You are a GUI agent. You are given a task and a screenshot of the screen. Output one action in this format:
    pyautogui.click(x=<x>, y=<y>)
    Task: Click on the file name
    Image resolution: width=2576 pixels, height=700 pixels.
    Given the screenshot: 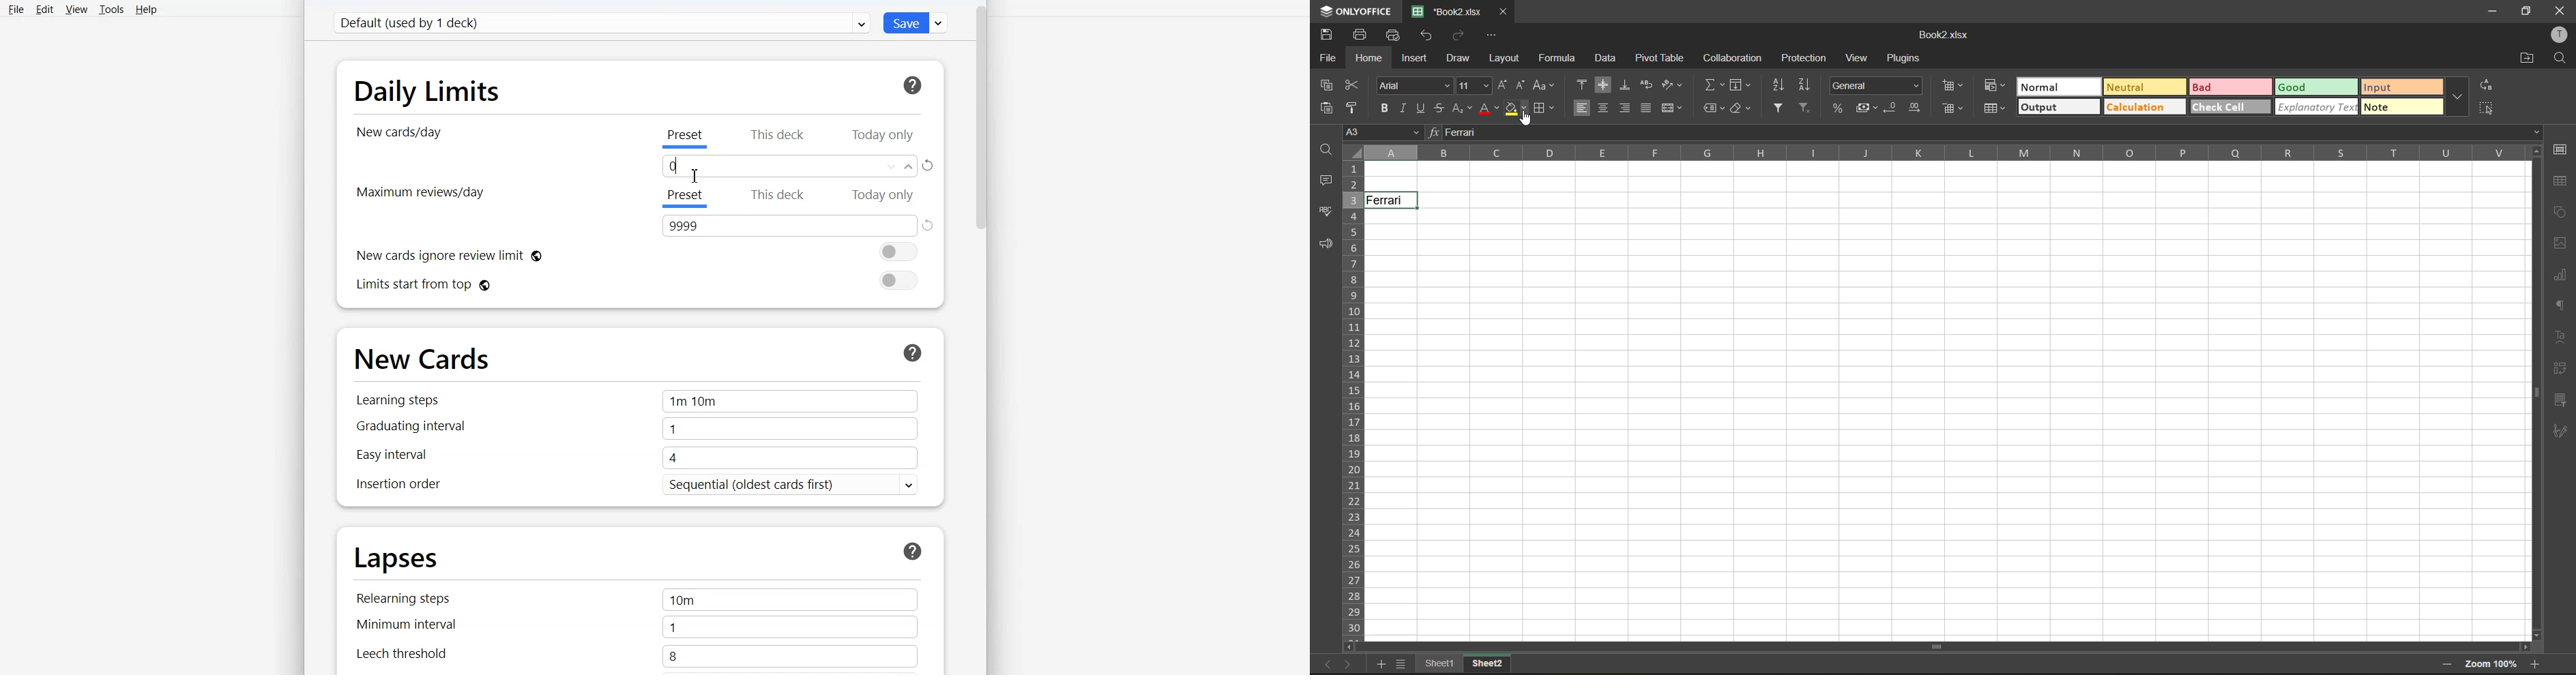 What is the action you would take?
    pyautogui.click(x=1445, y=10)
    